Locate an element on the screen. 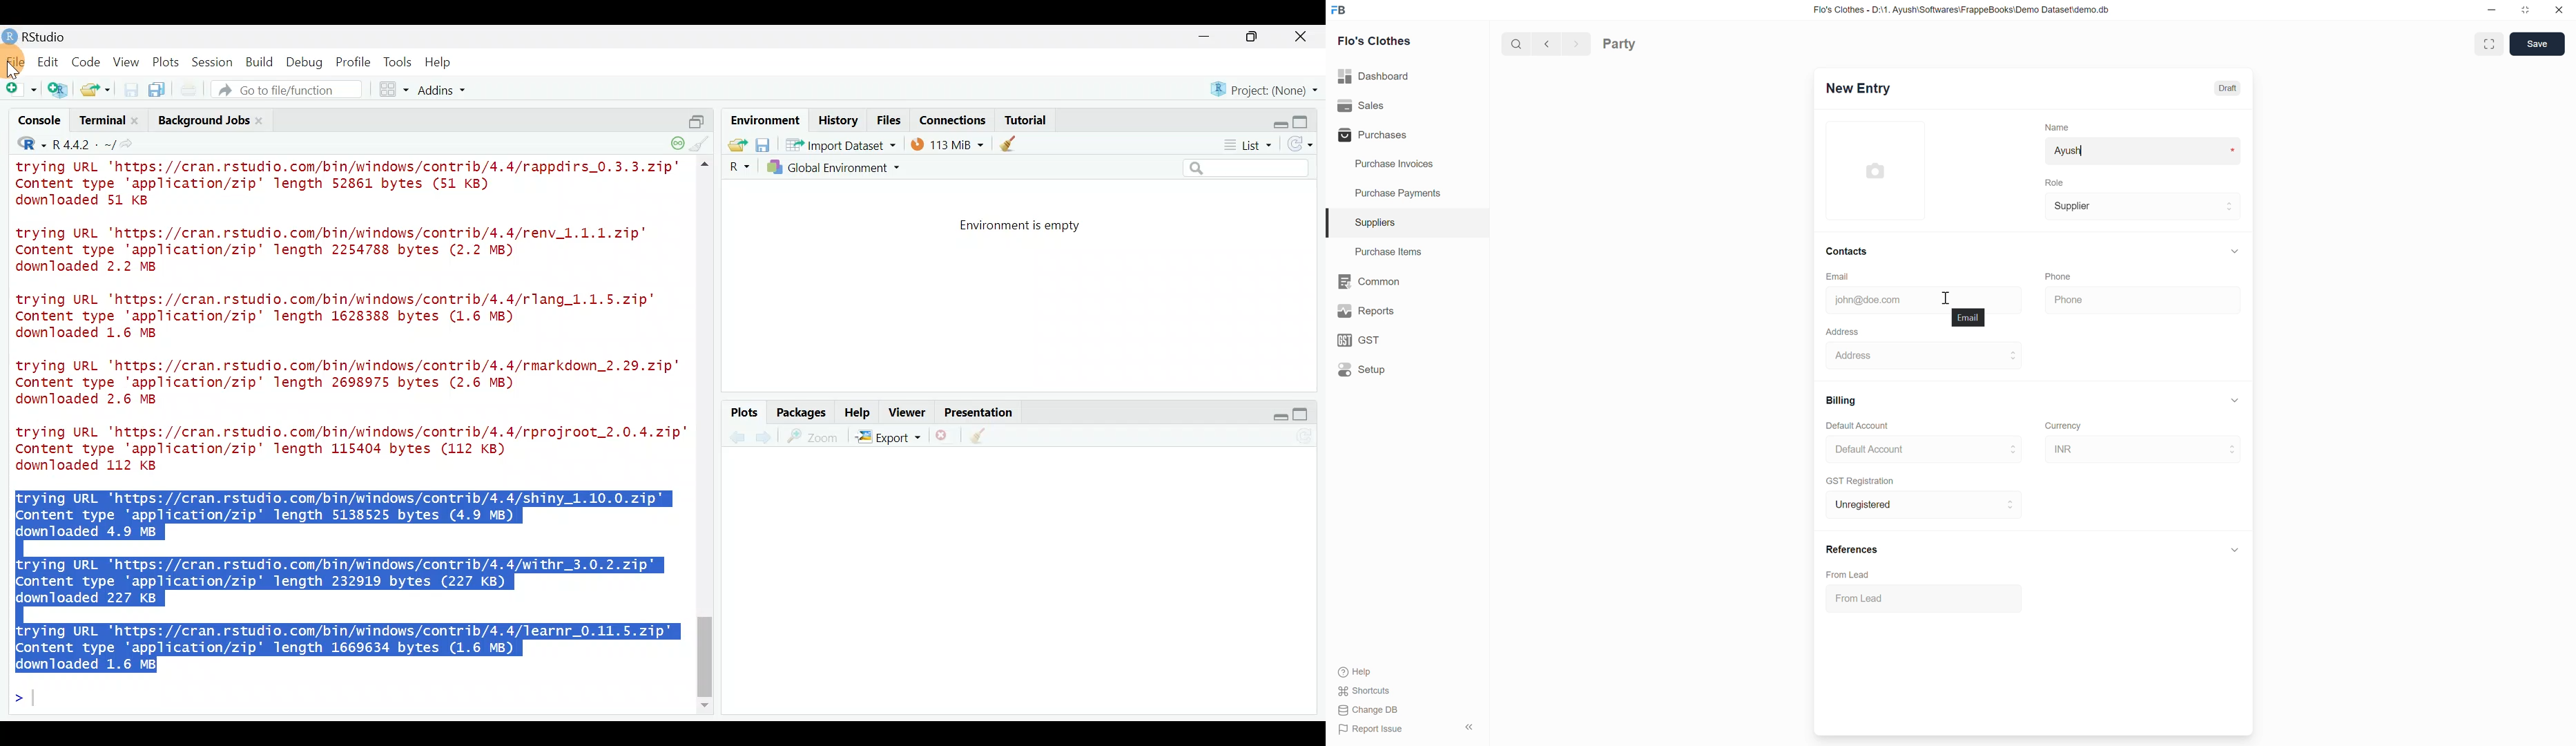 The width and height of the screenshot is (2576, 756). Connections is located at coordinates (953, 119).